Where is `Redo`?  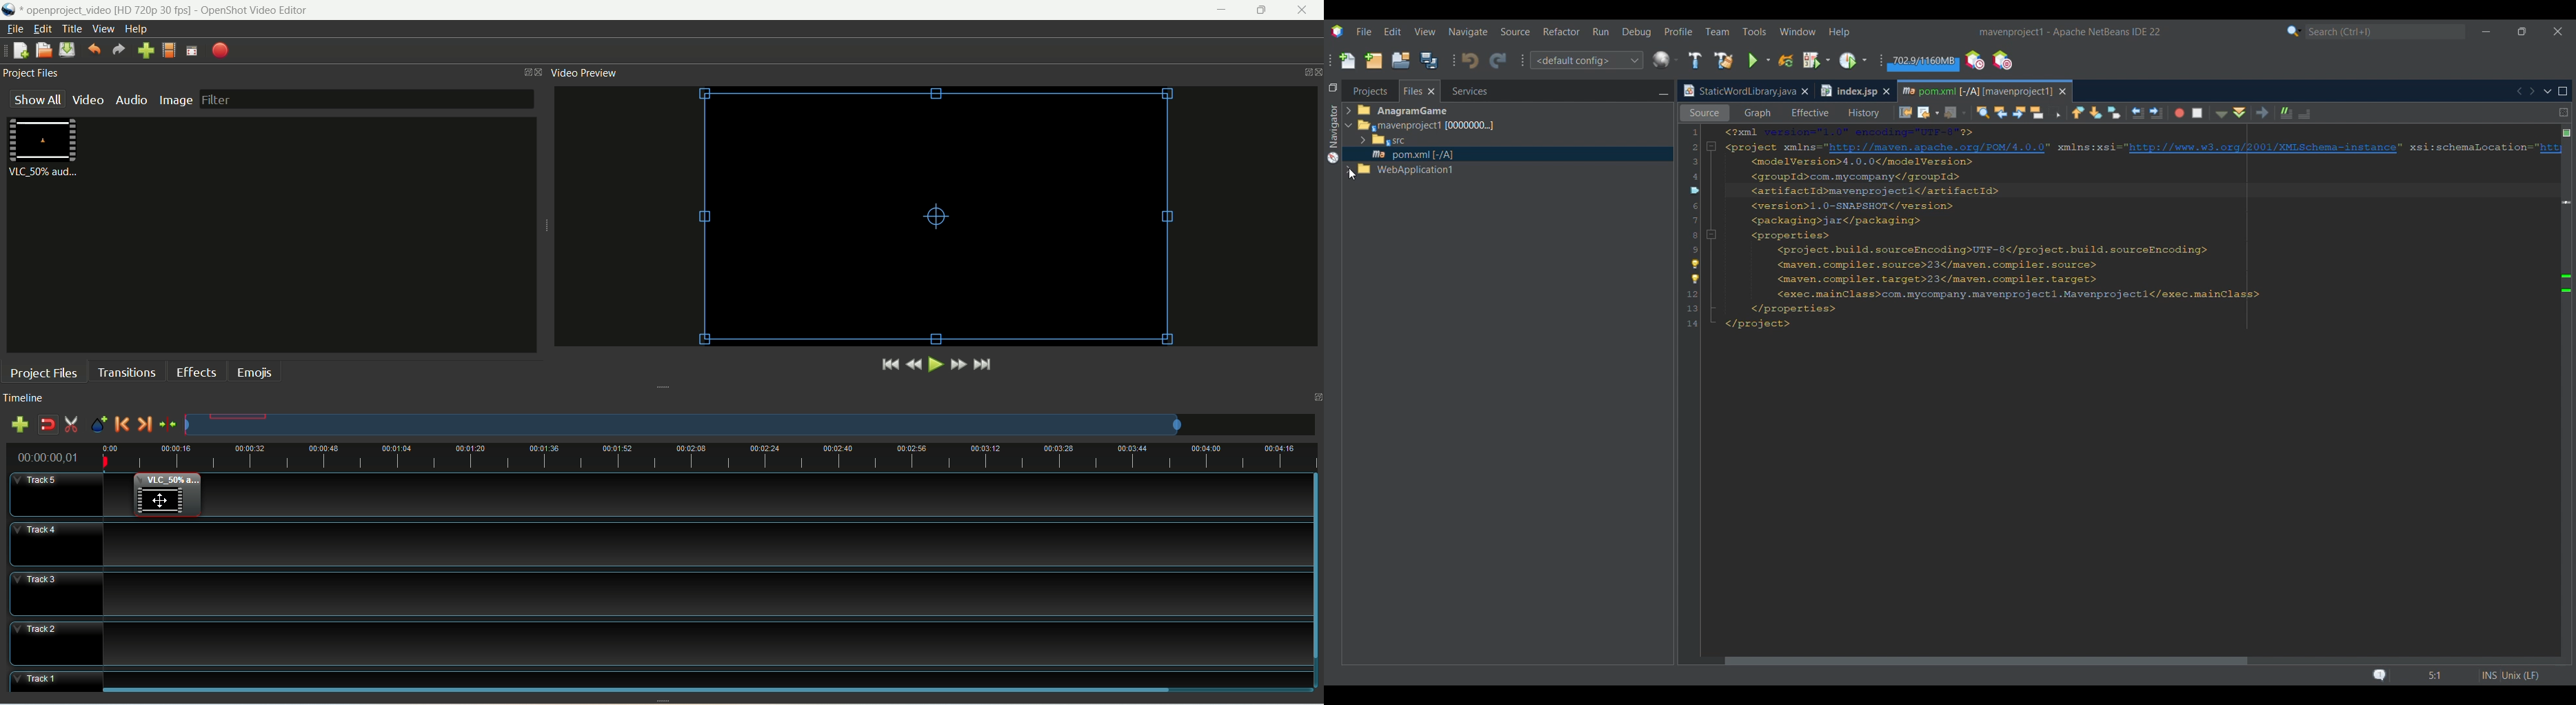
Redo is located at coordinates (1498, 61).